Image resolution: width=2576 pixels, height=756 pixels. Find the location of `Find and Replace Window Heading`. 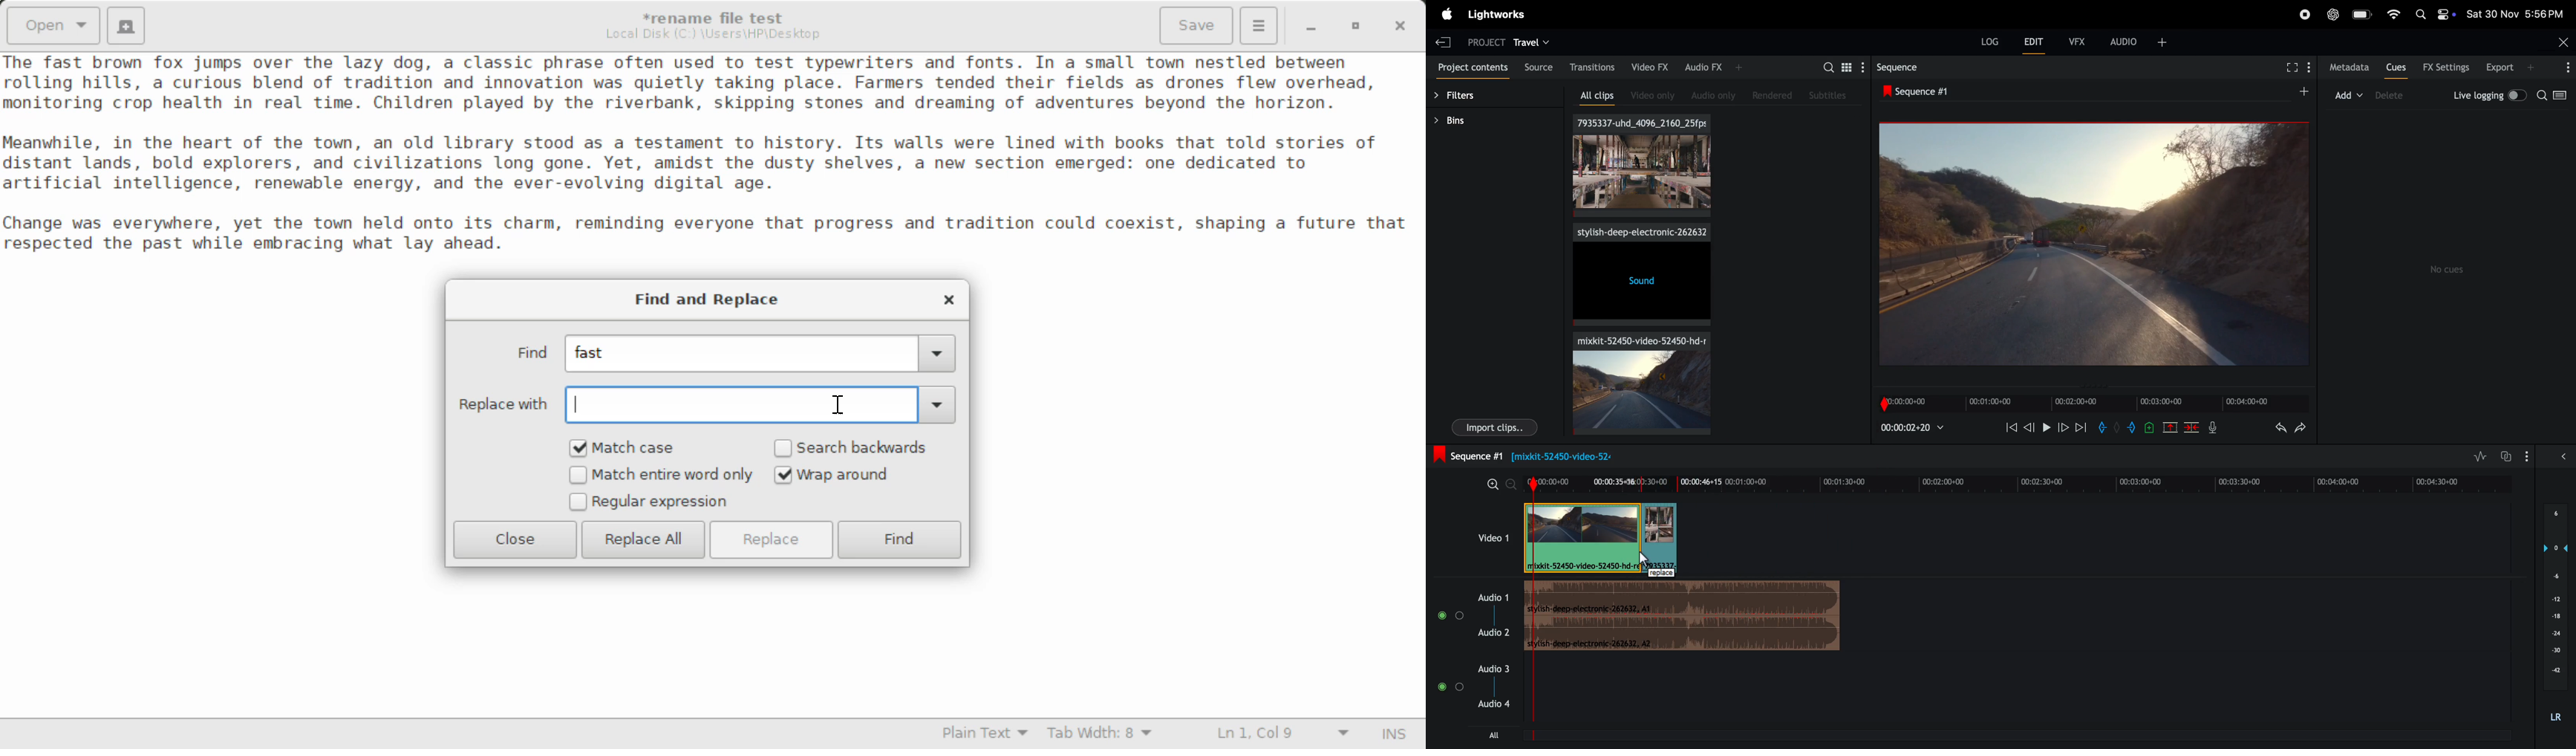

Find and Replace Window Heading is located at coordinates (708, 300).